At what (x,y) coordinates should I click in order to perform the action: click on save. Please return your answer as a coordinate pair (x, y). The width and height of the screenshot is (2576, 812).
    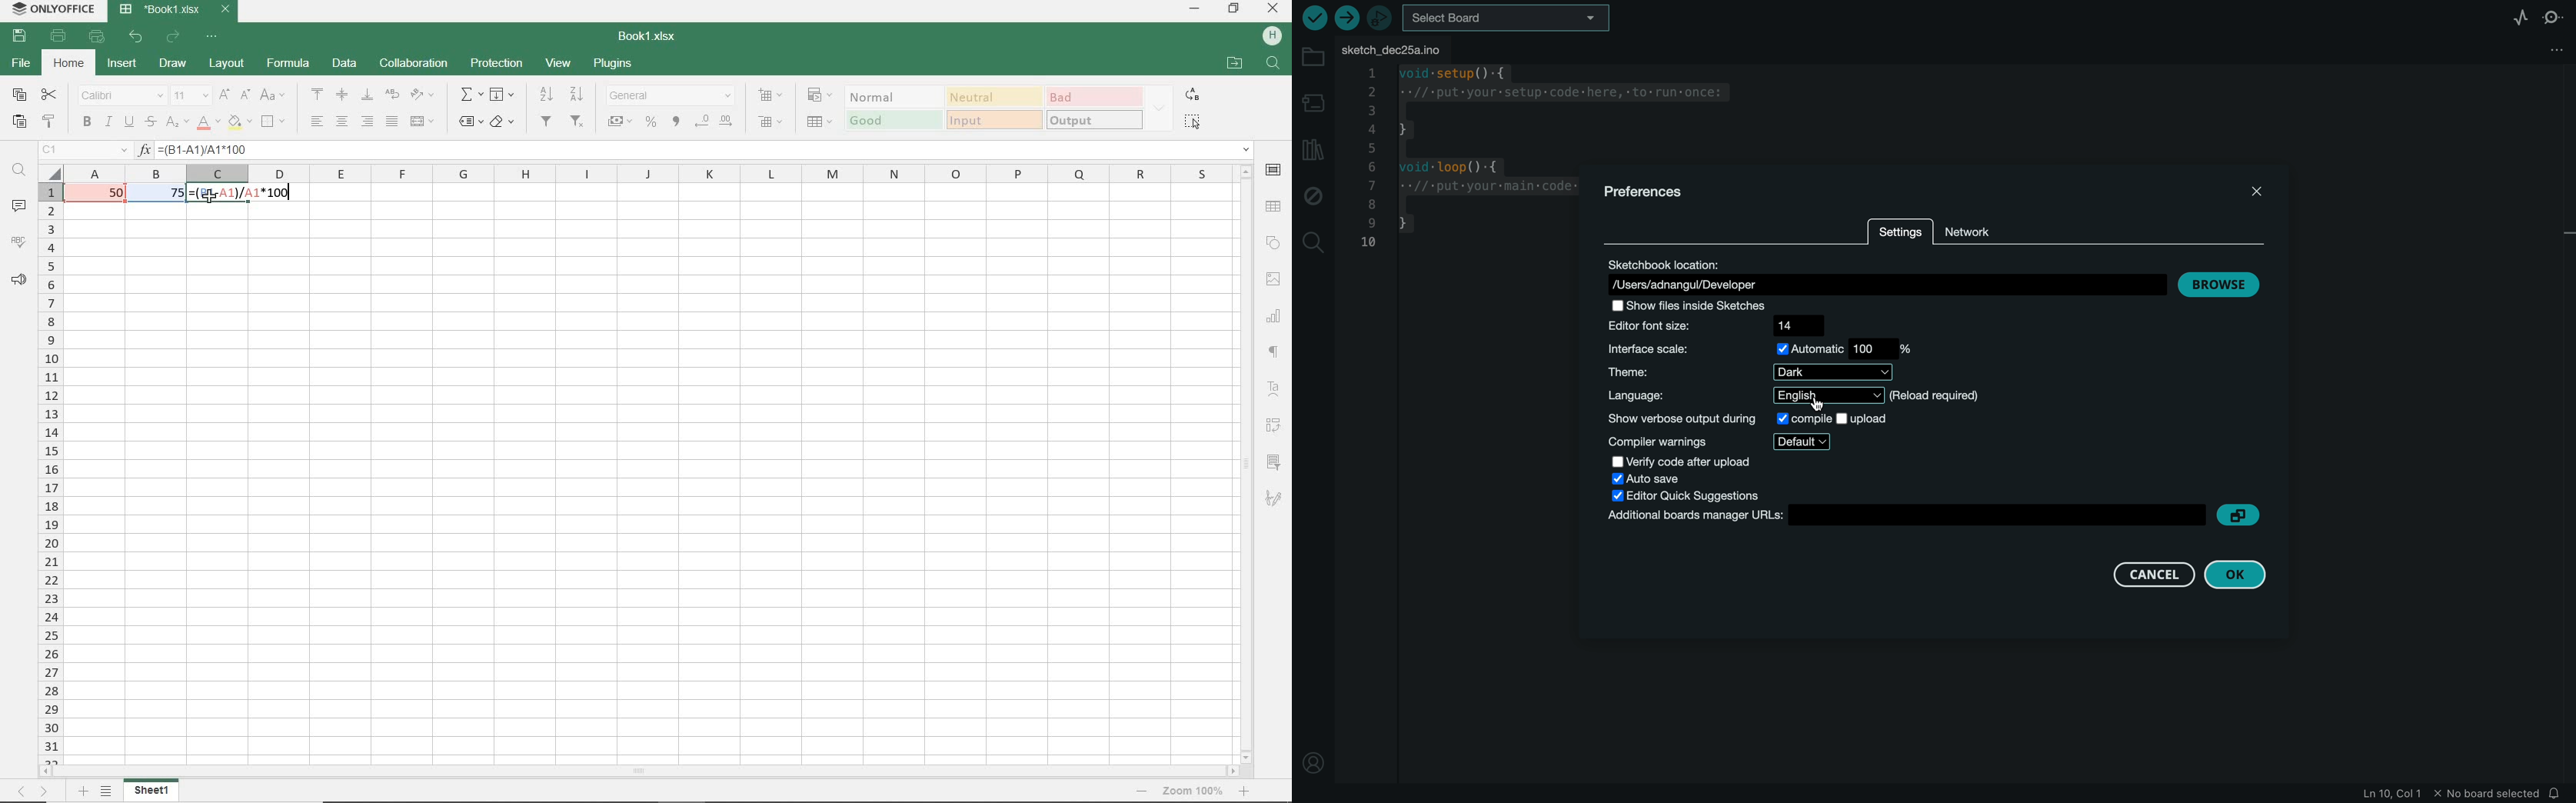
    Looking at the image, I should click on (18, 37).